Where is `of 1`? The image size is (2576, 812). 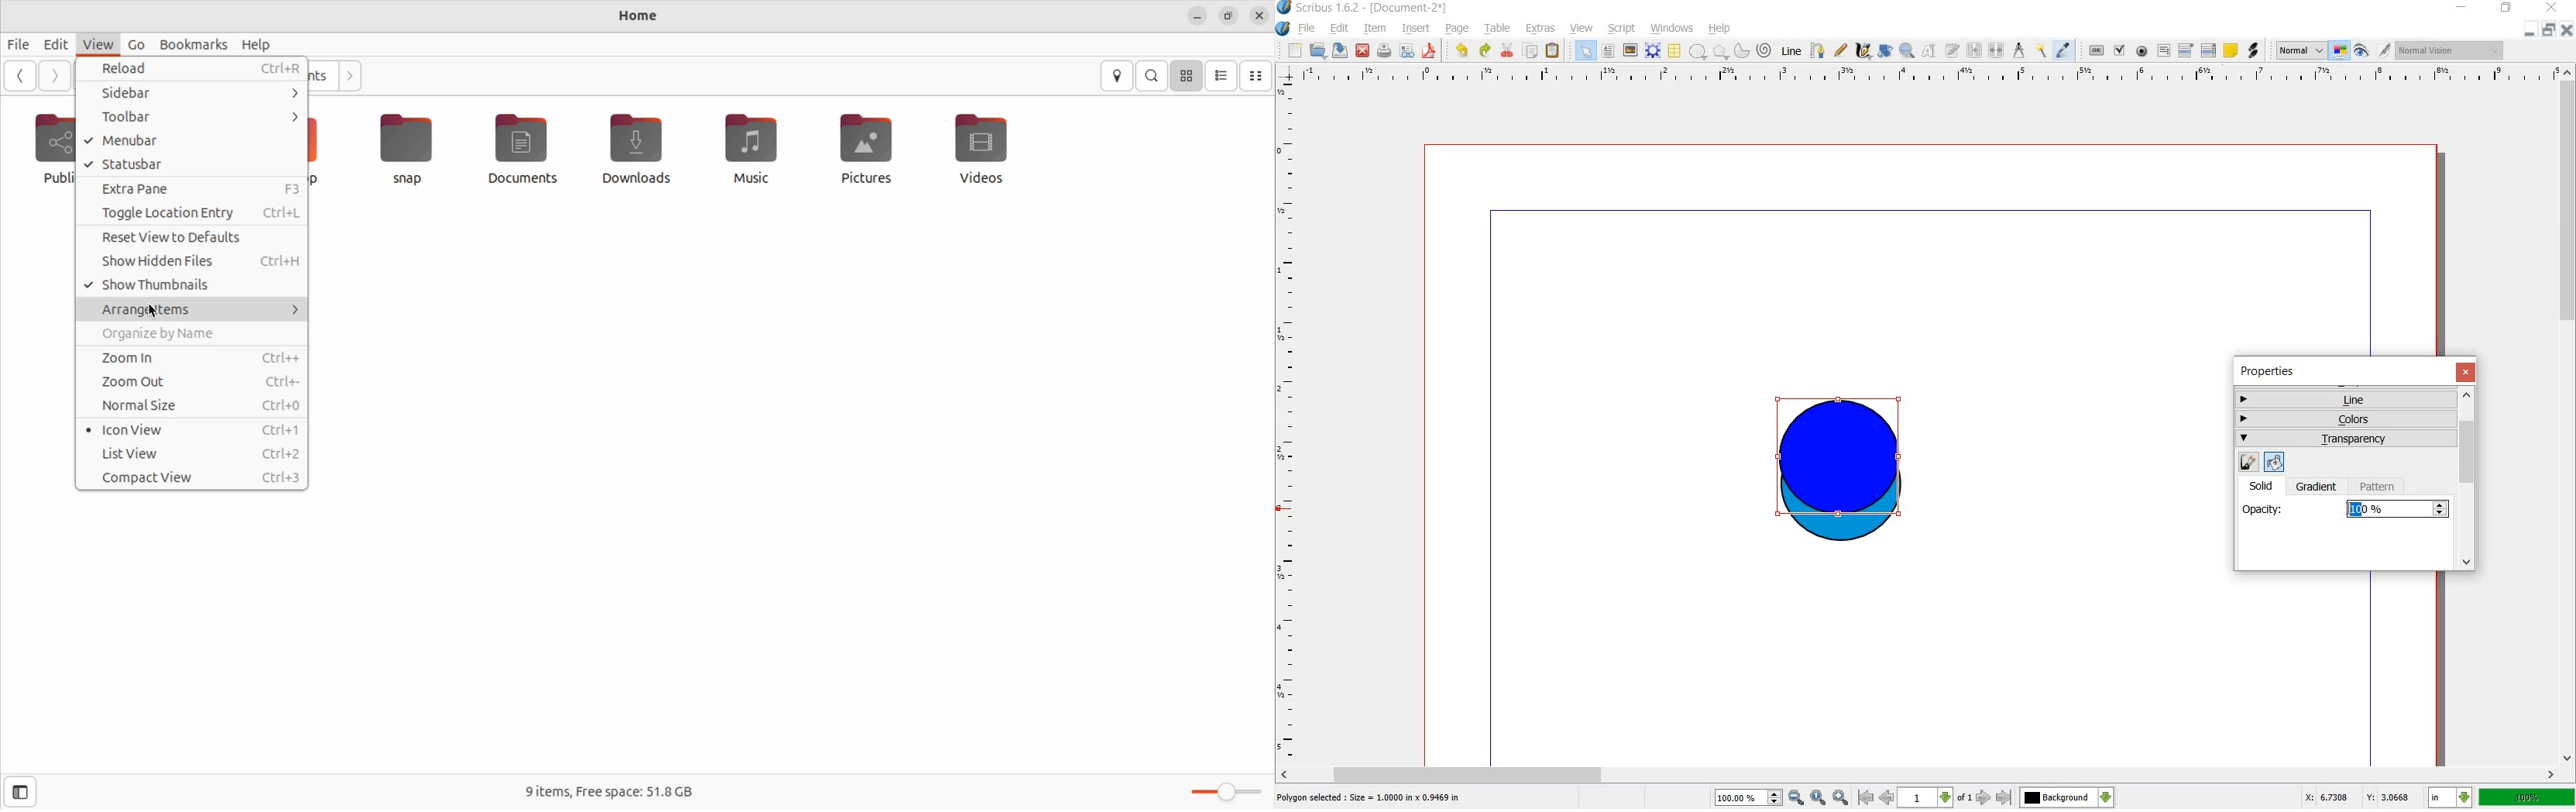 of 1 is located at coordinates (1964, 798).